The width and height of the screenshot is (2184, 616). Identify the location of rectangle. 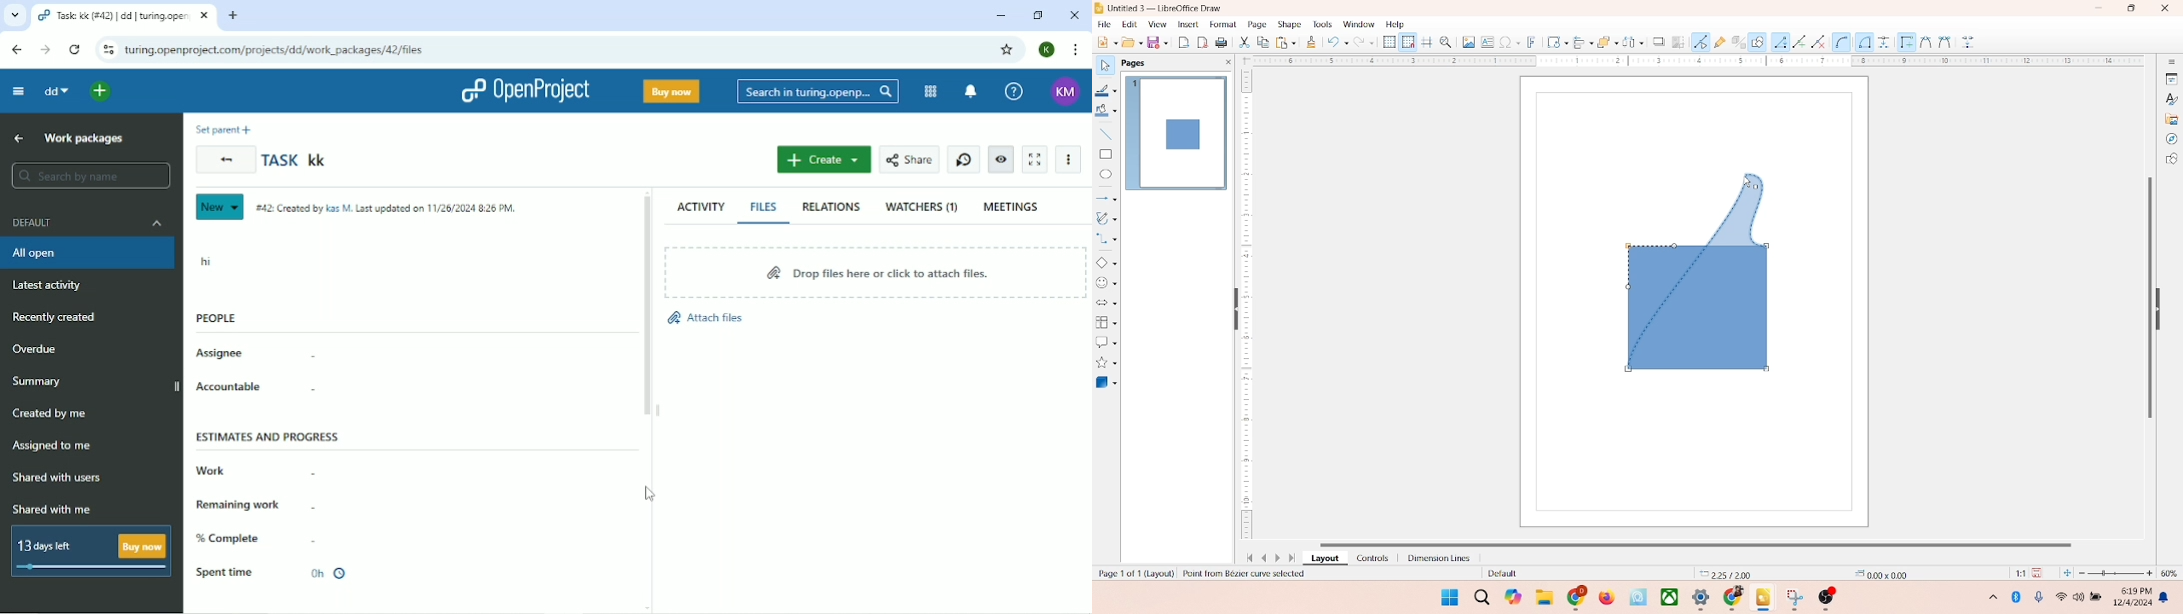
(1106, 154).